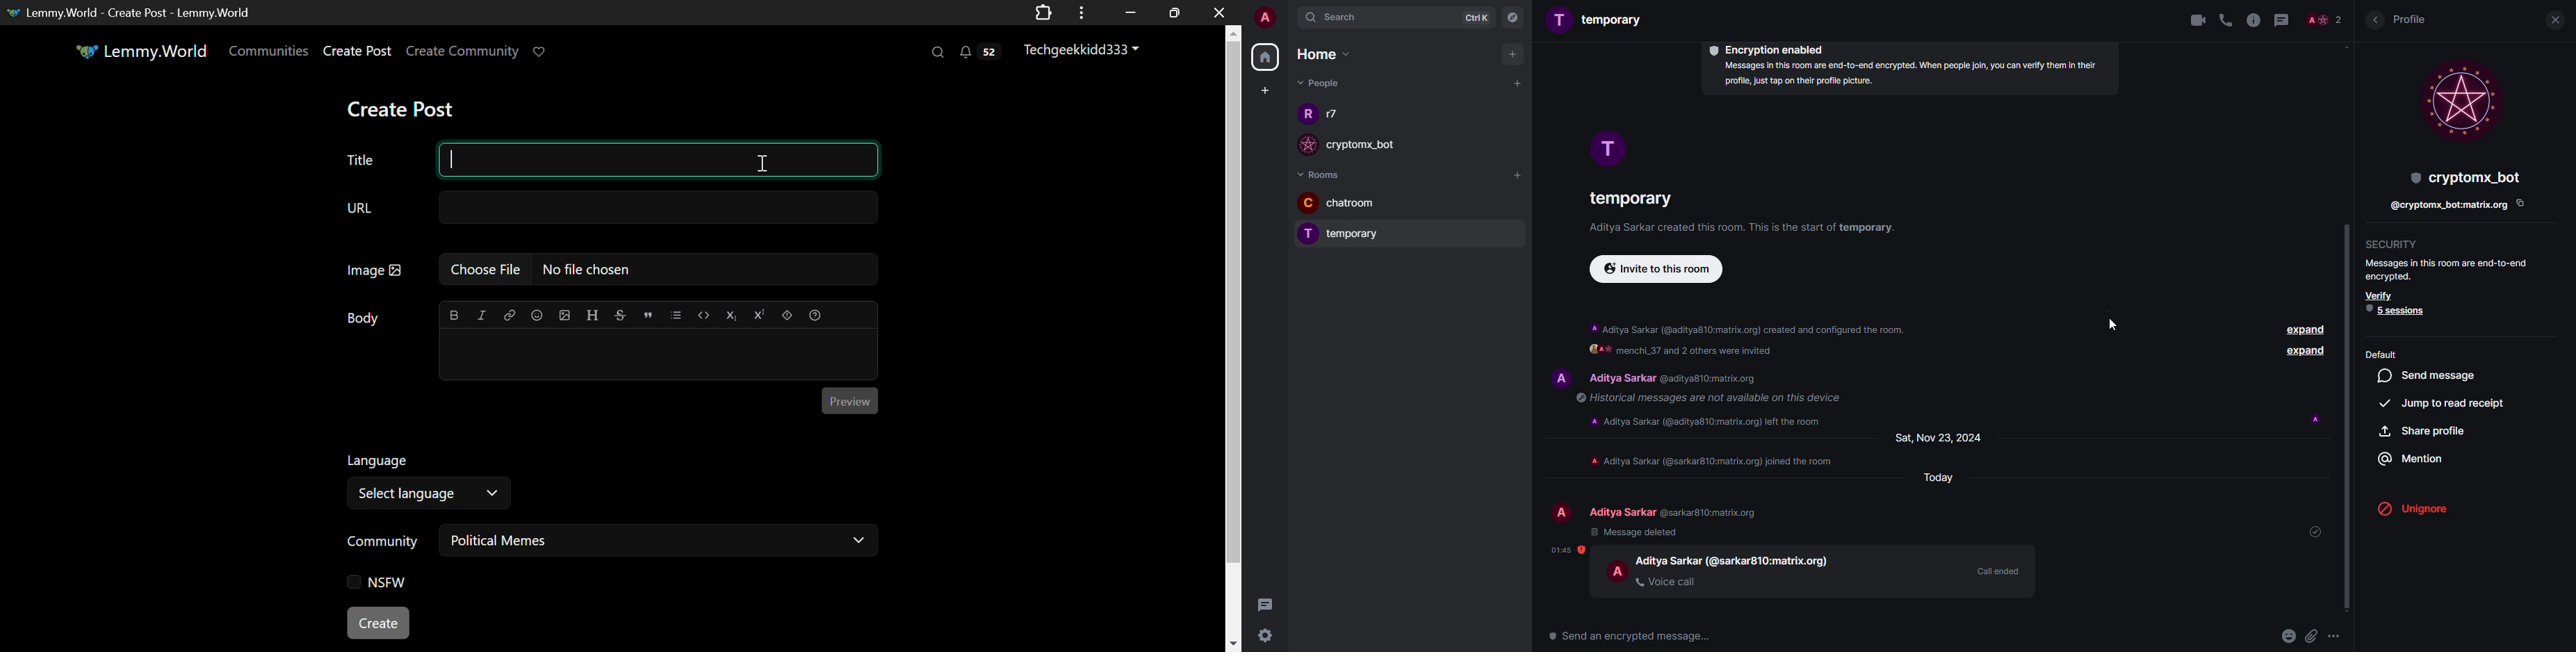  What do you see at coordinates (1676, 512) in the screenshot?
I see `people` at bounding box center [1676, 512].